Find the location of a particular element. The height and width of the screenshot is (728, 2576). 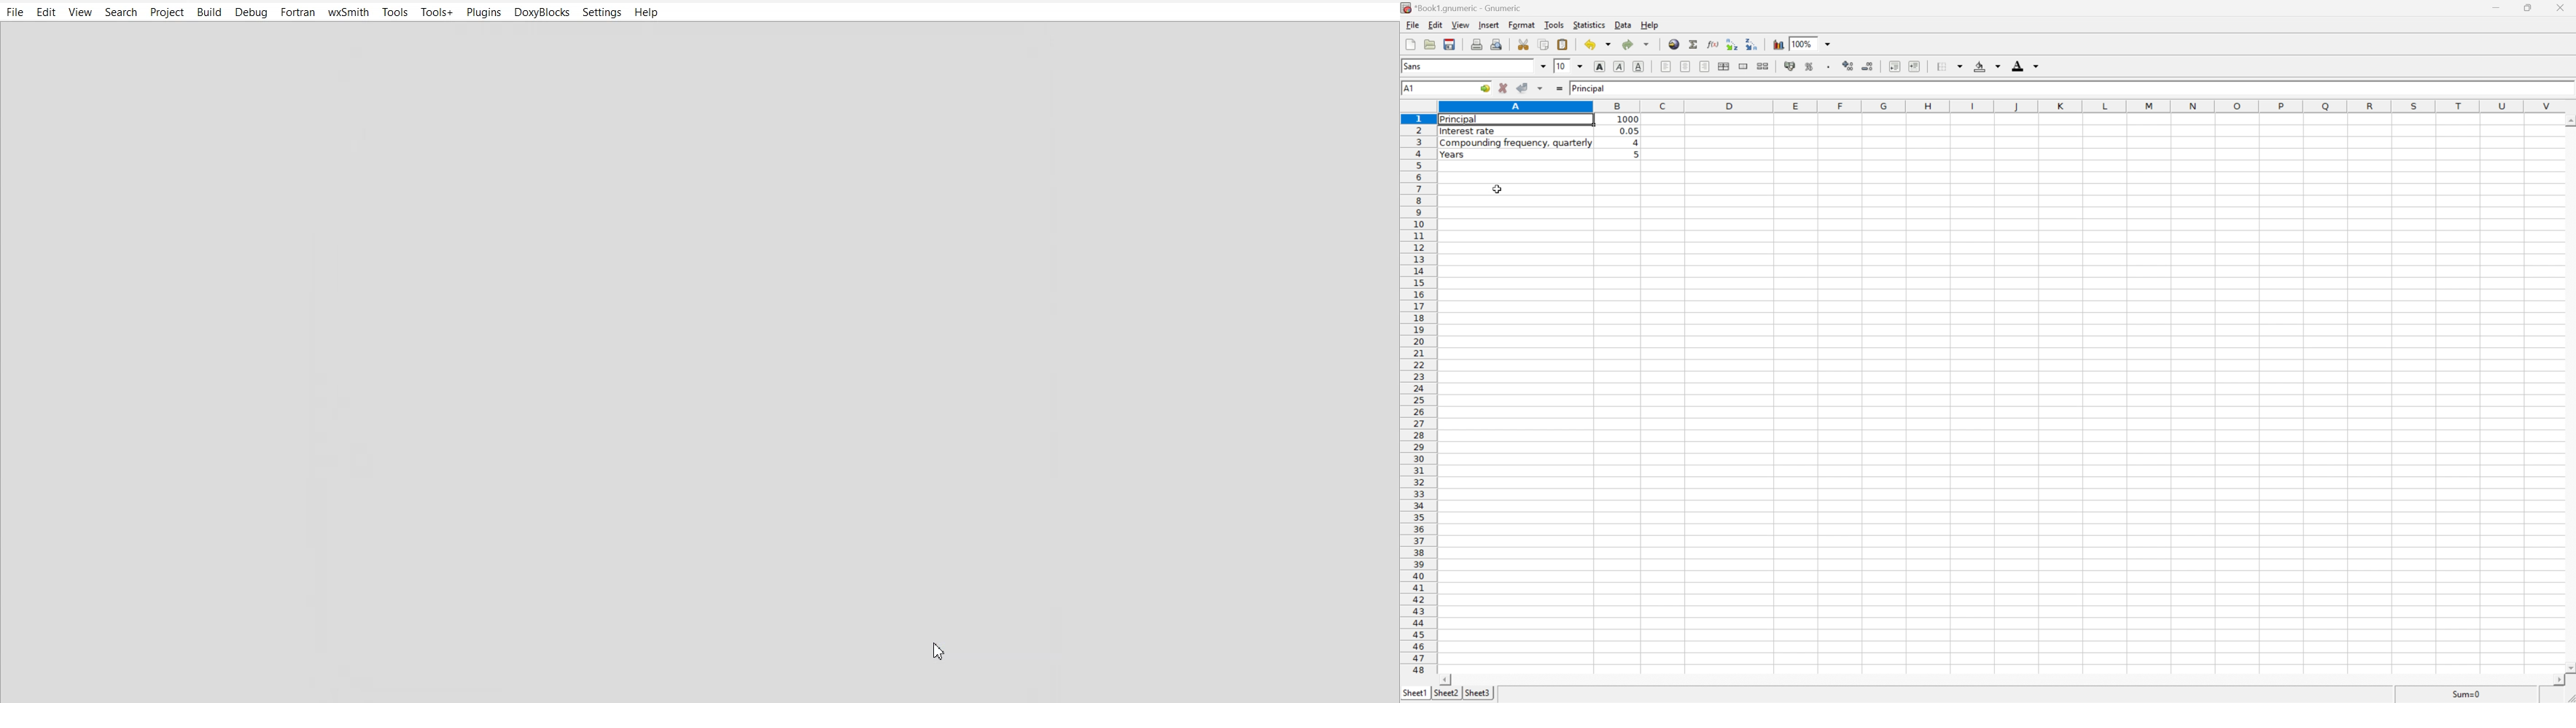

Settings is located at coordinates (602, 12).